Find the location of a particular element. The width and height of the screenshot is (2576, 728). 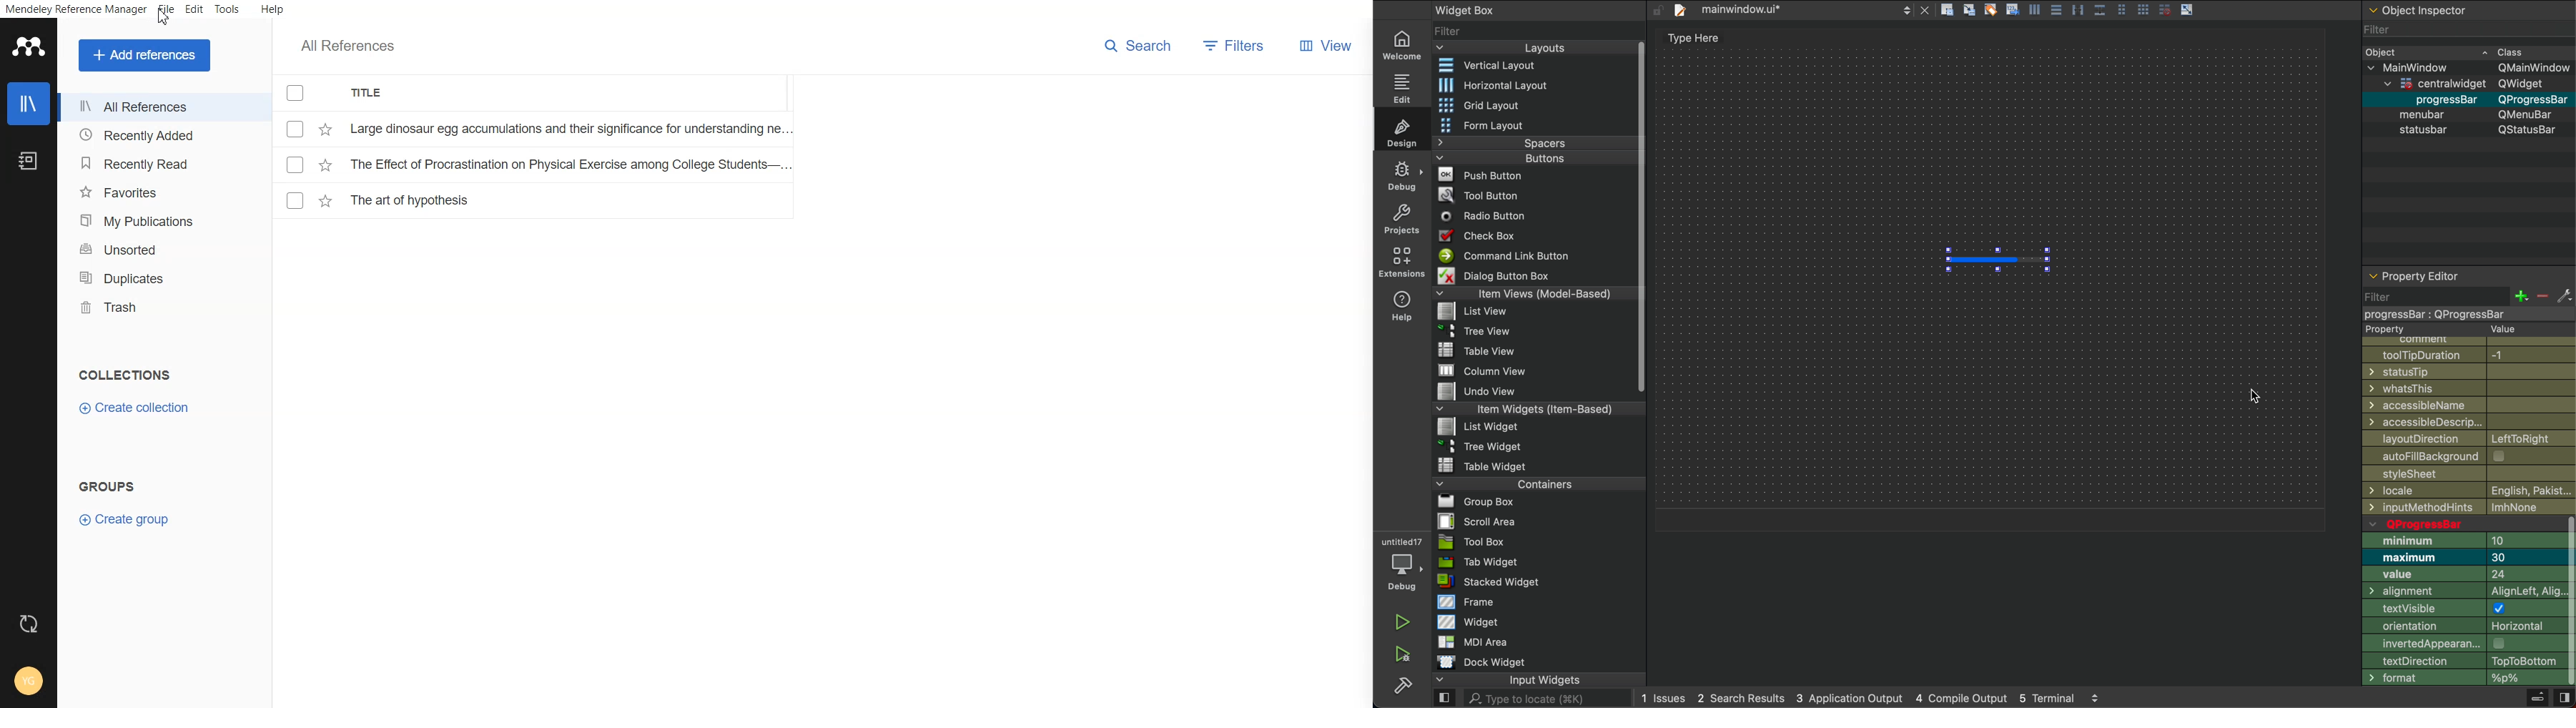

Favorites is located at coordinates (152, 193).